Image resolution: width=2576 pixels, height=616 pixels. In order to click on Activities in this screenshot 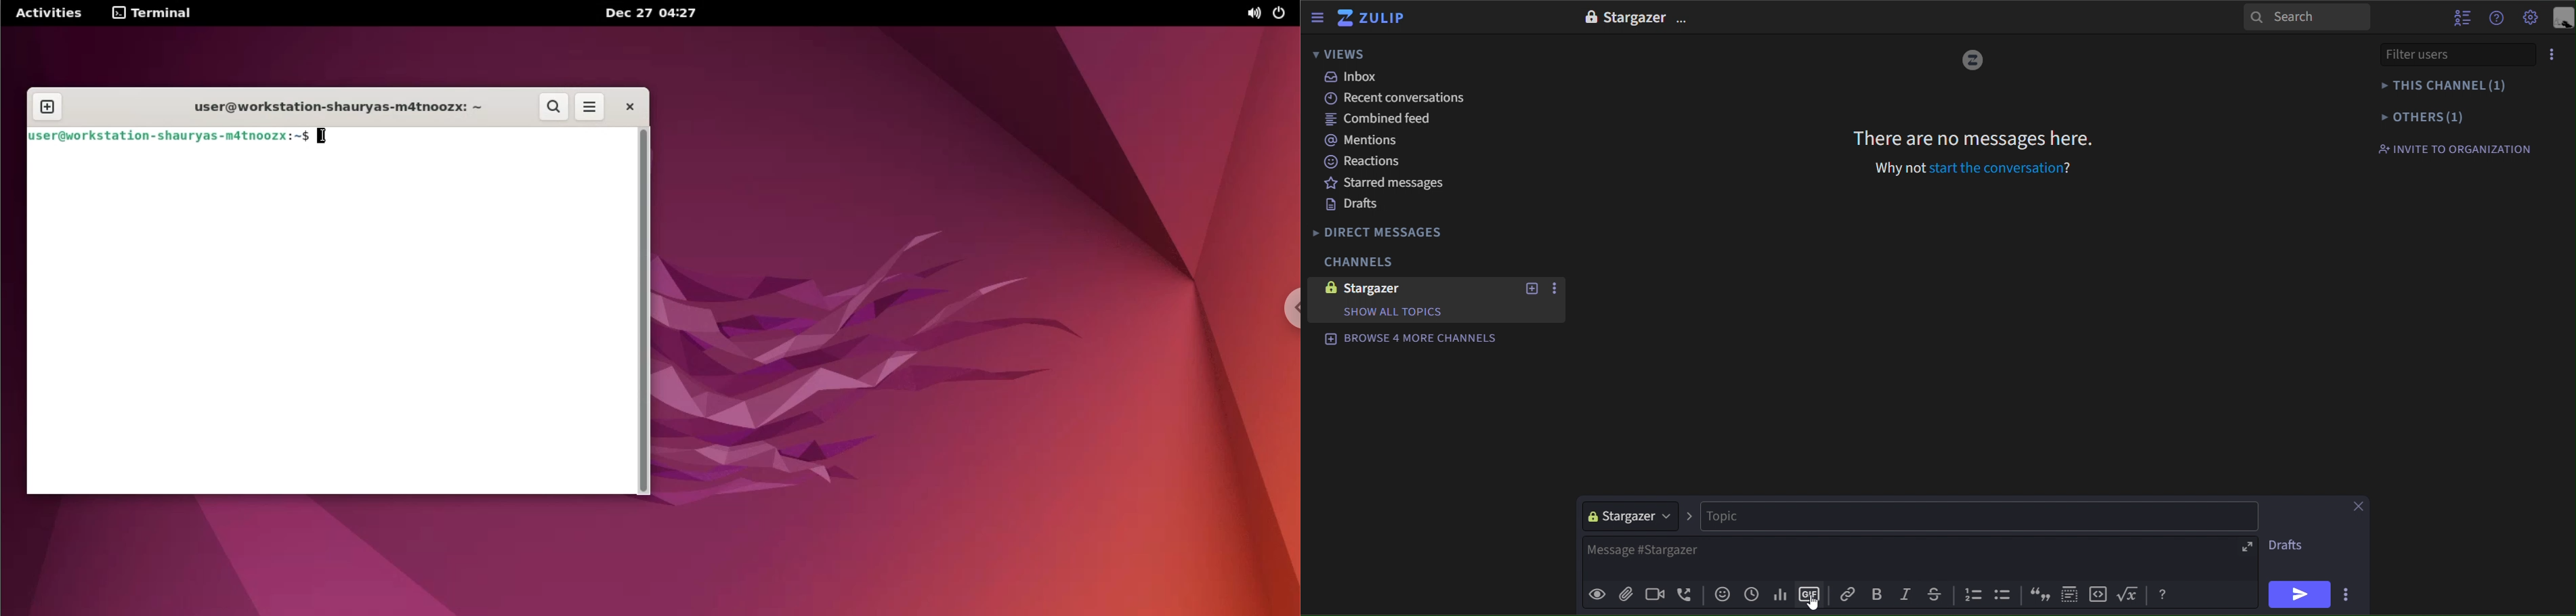, I will do `click(50, 12)`.